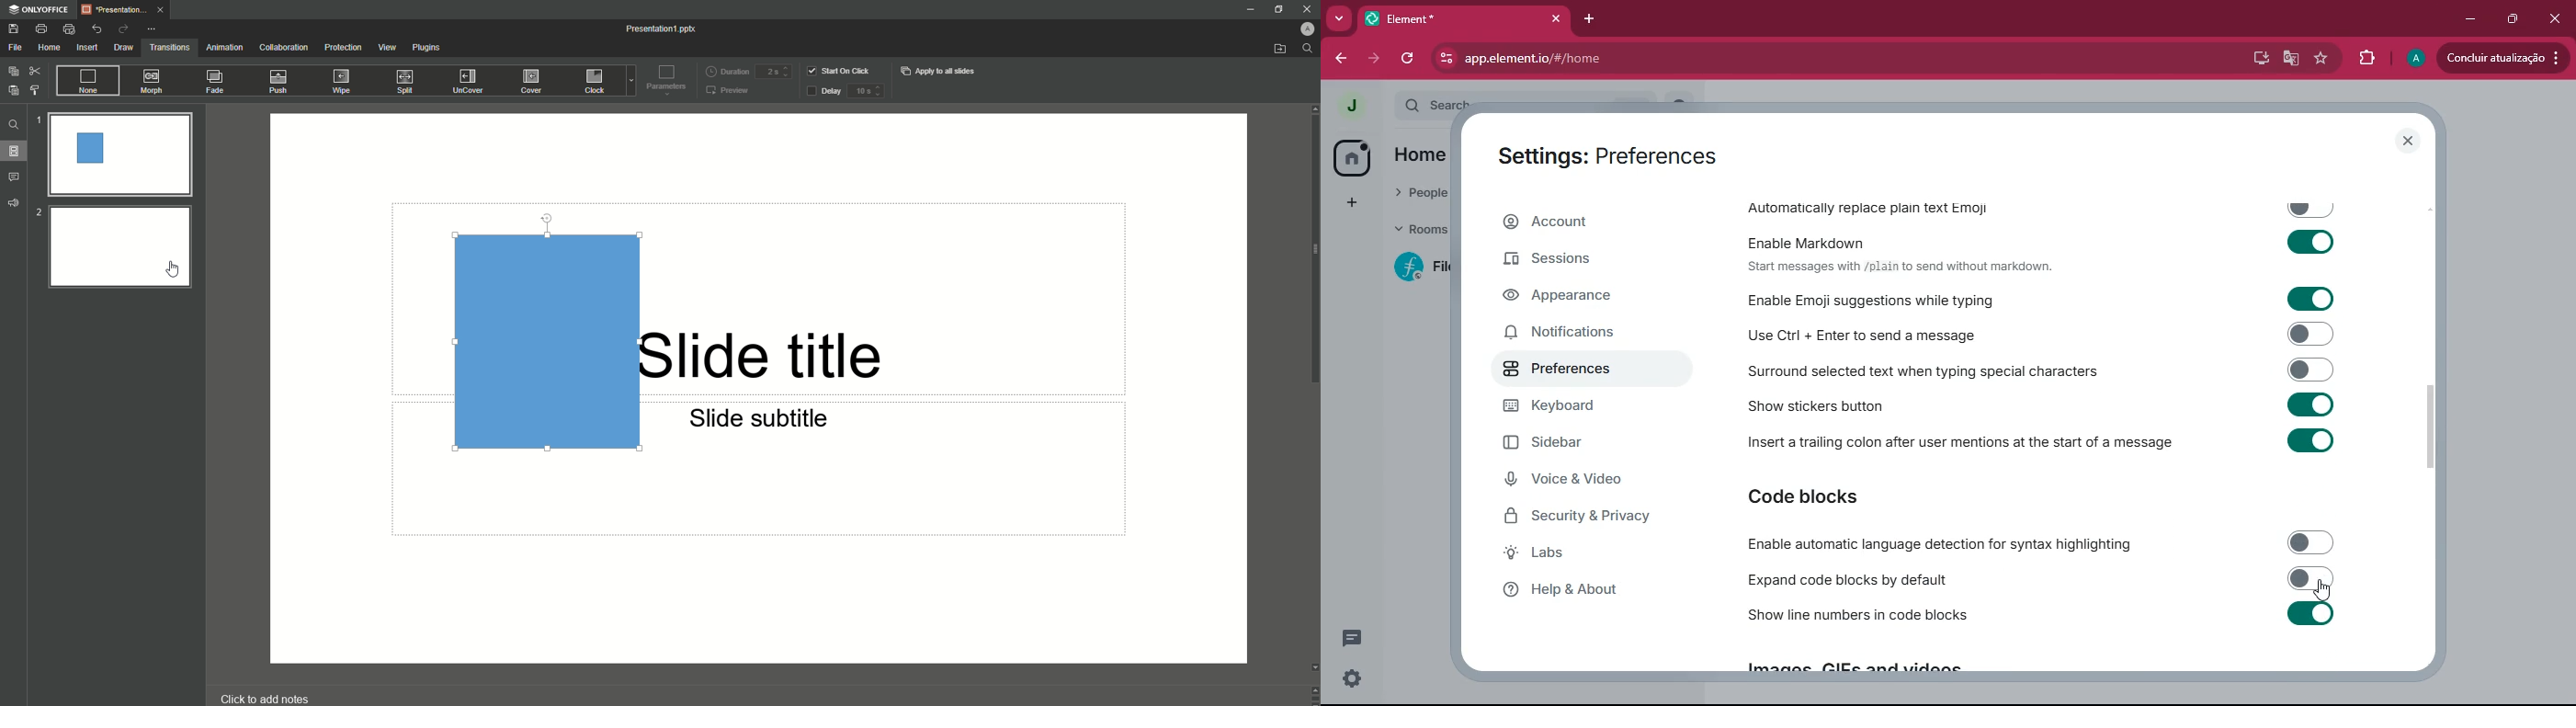 This screenshot has width=2576, height=728. I want to click on favourite, so click(2321, 58).